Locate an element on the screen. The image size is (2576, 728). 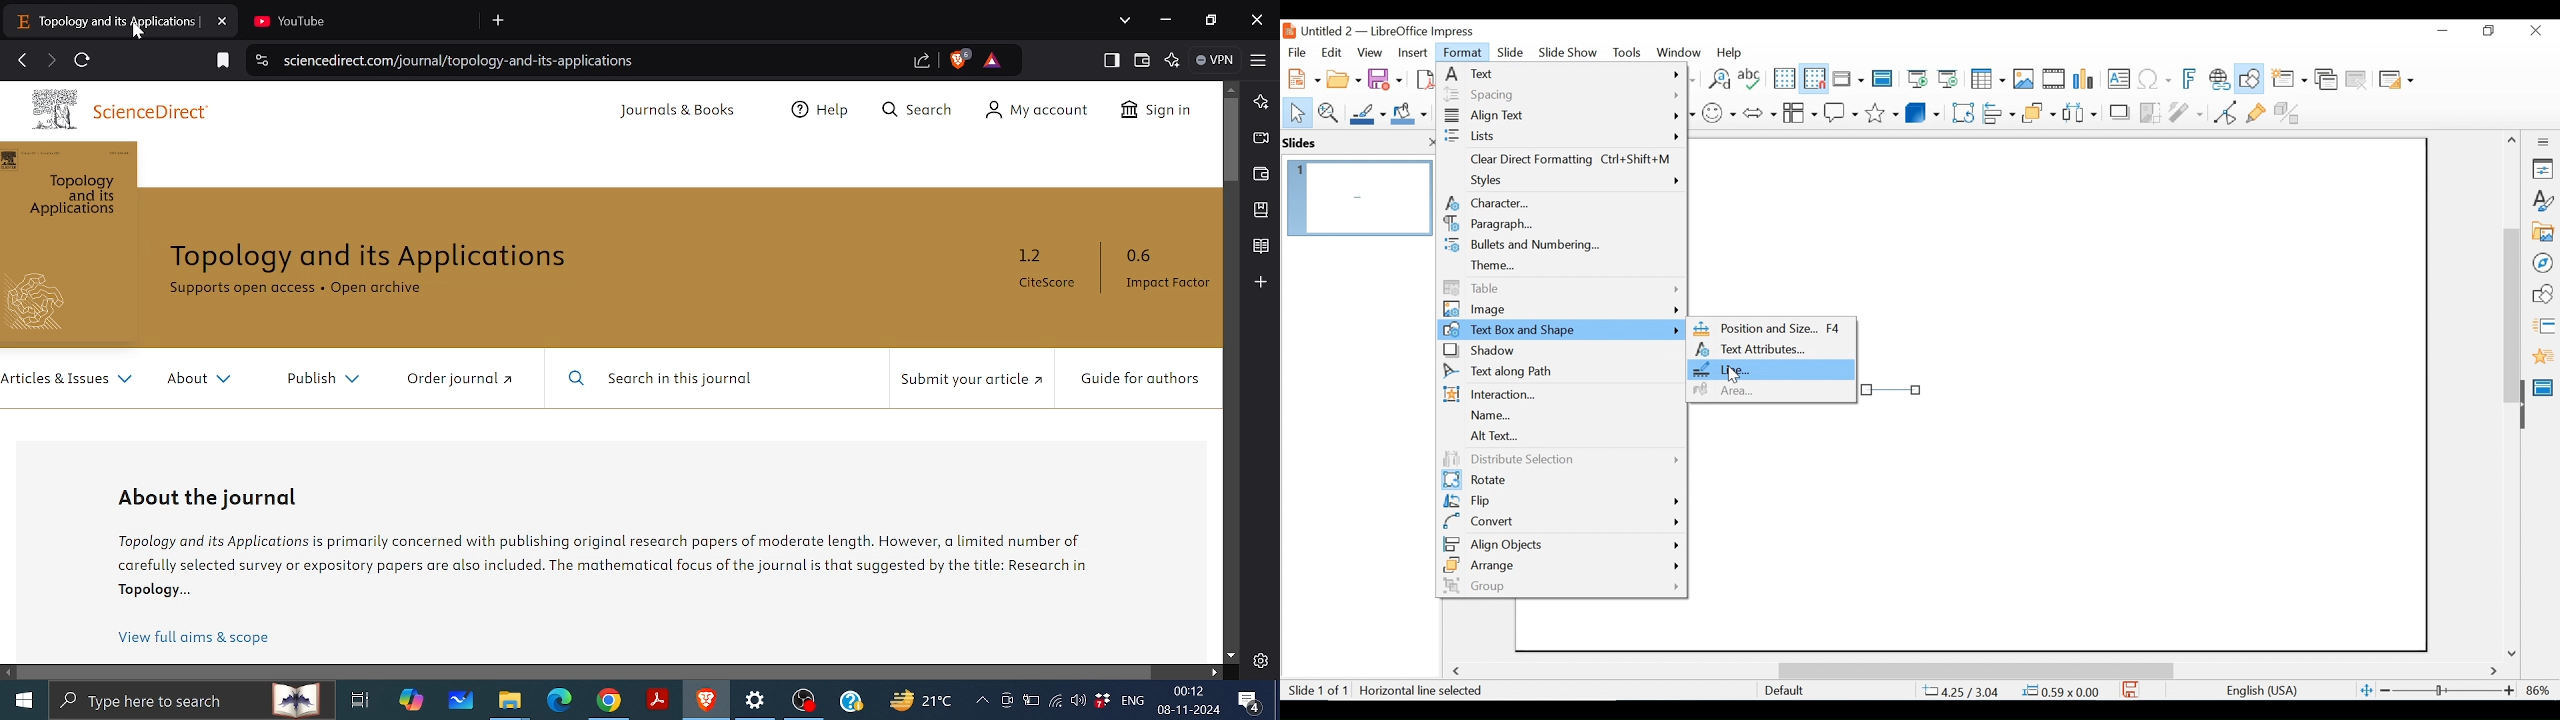
Vertical Scrollbar is located at coordinates (2511, 300).